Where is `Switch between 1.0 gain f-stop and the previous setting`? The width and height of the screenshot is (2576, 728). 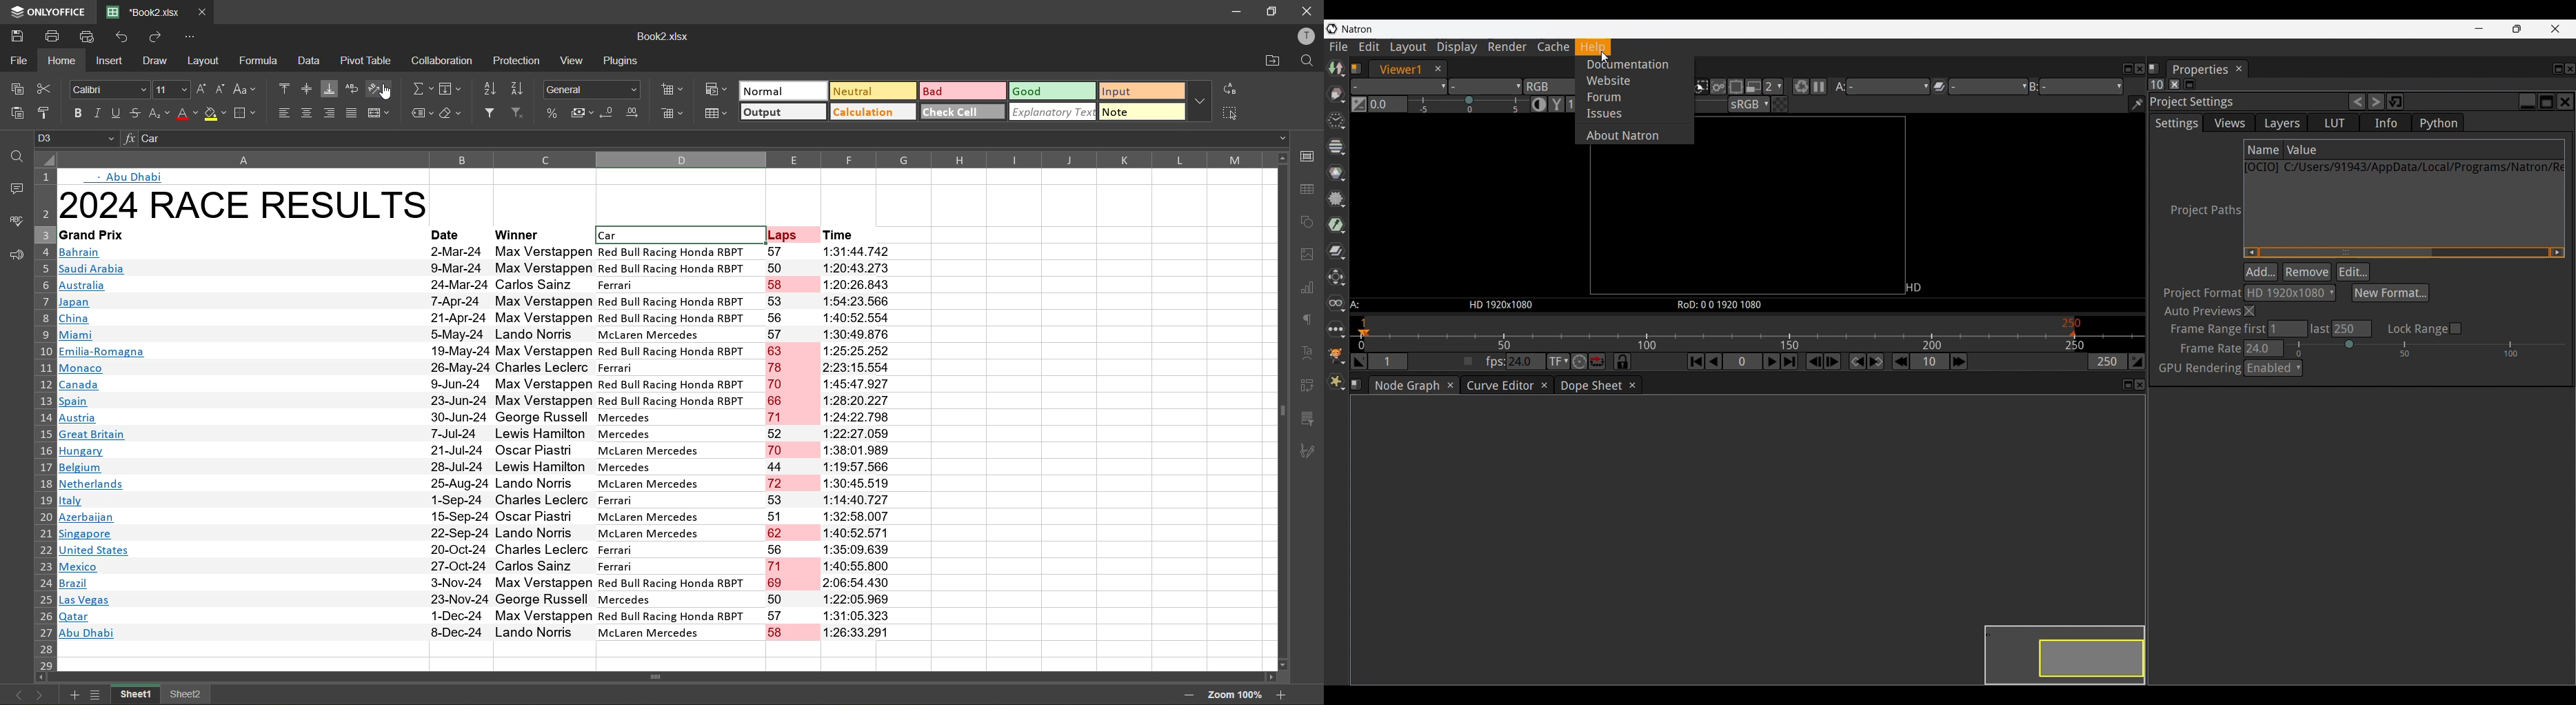
Switch between 1.0 gain f-stop and the previous setting is located at coordinates (1358, 104).